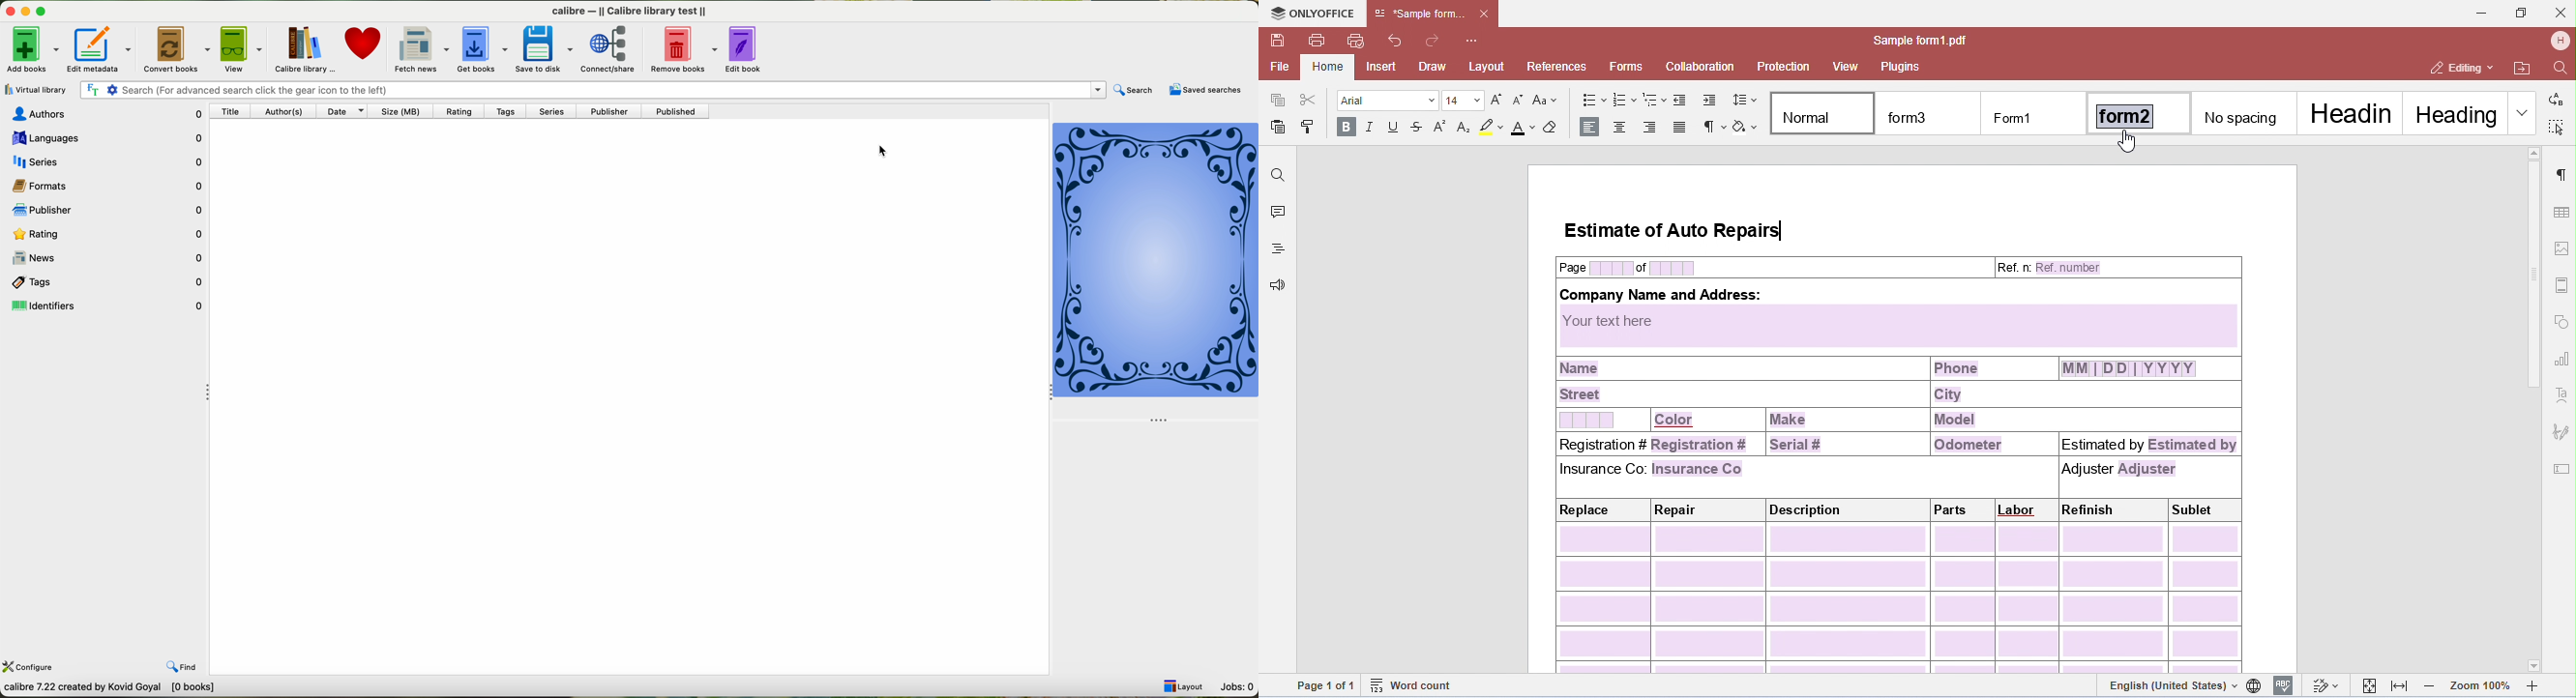  Describe the element at coordinates (105, 281) in the screenshot. I see `tags` at that location.